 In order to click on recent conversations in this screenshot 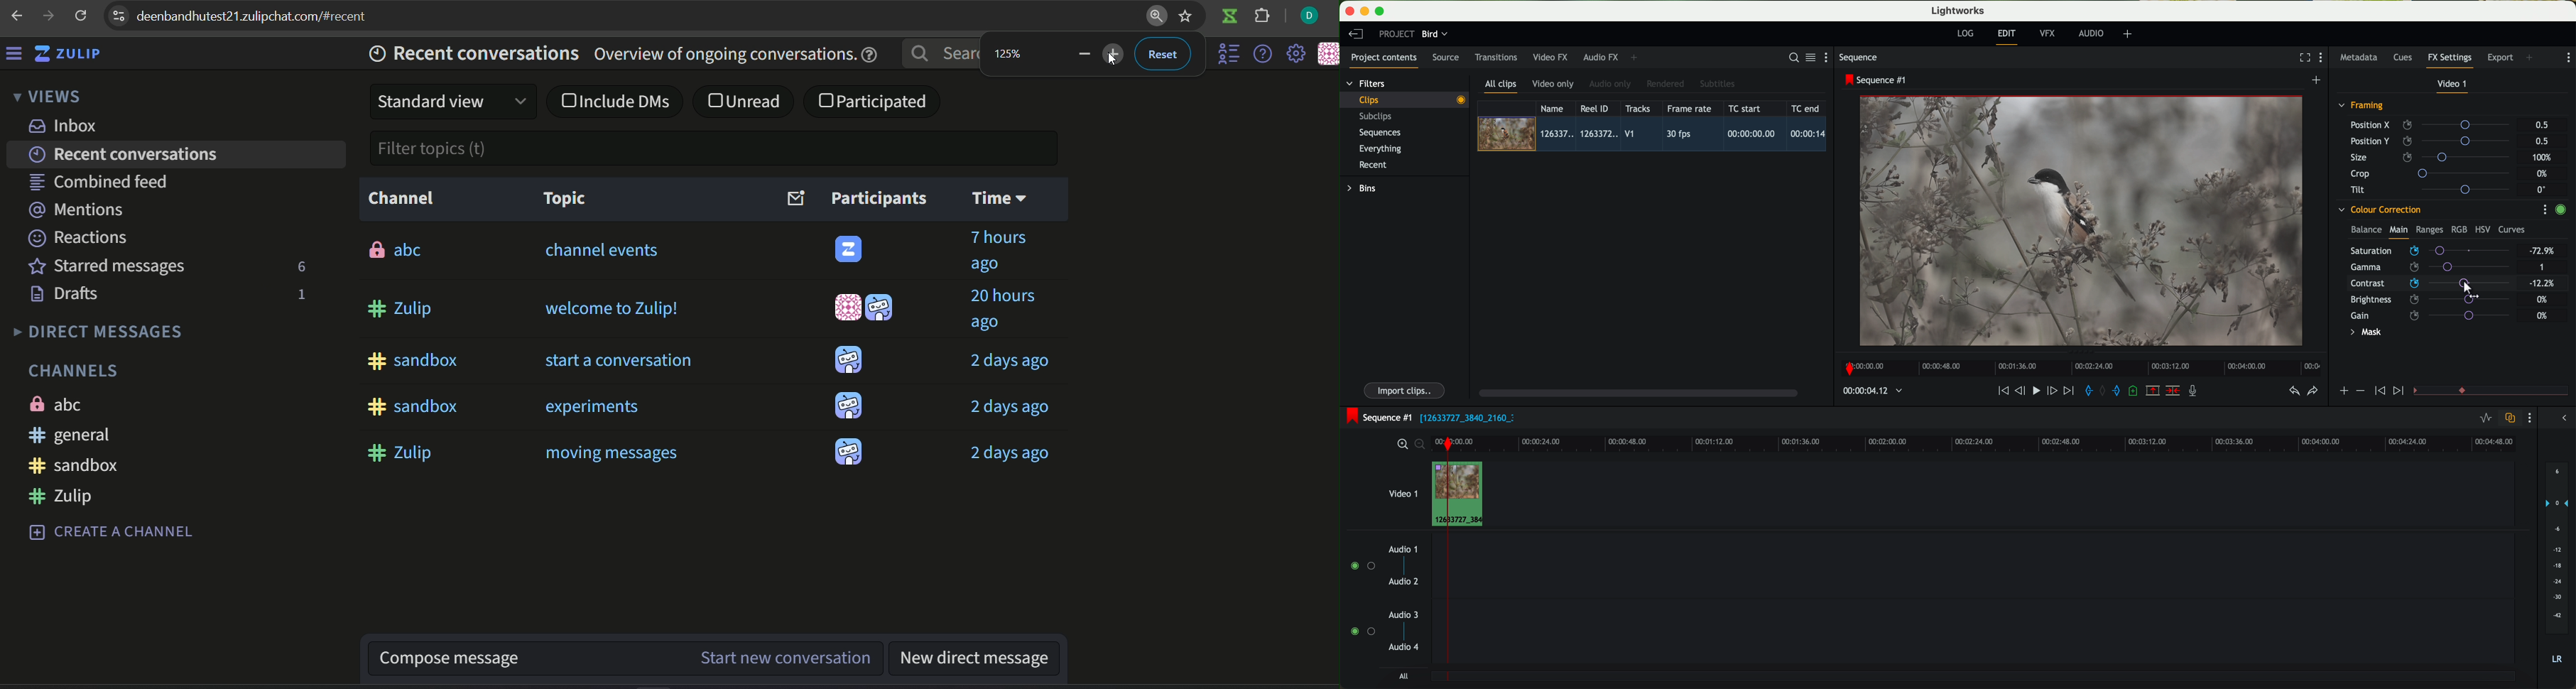, I will do `click(126, 153)`.